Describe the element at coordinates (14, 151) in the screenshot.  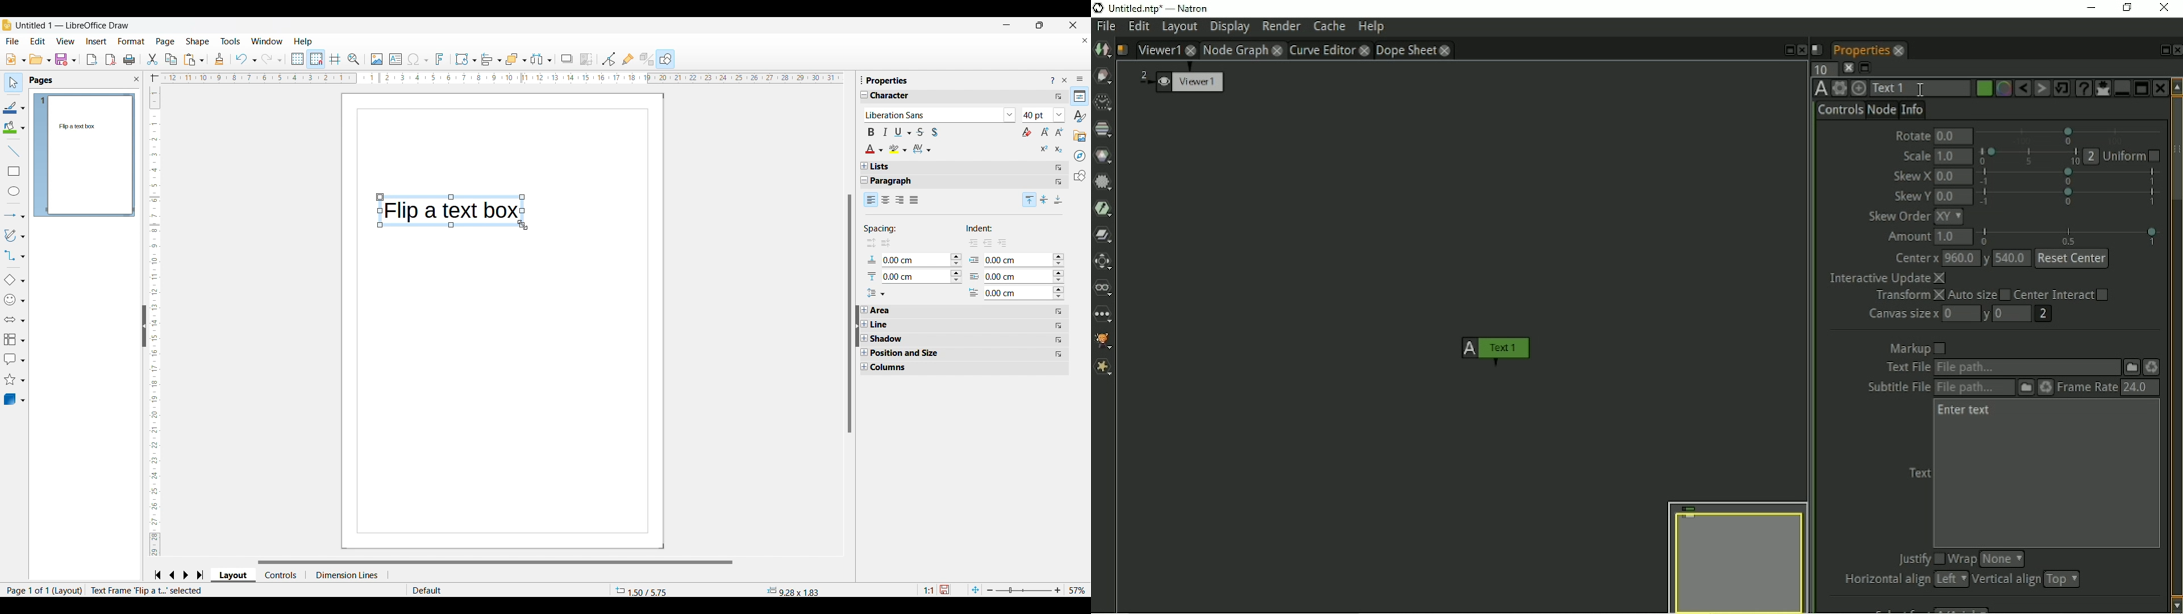
I see `Insert line` at that location.